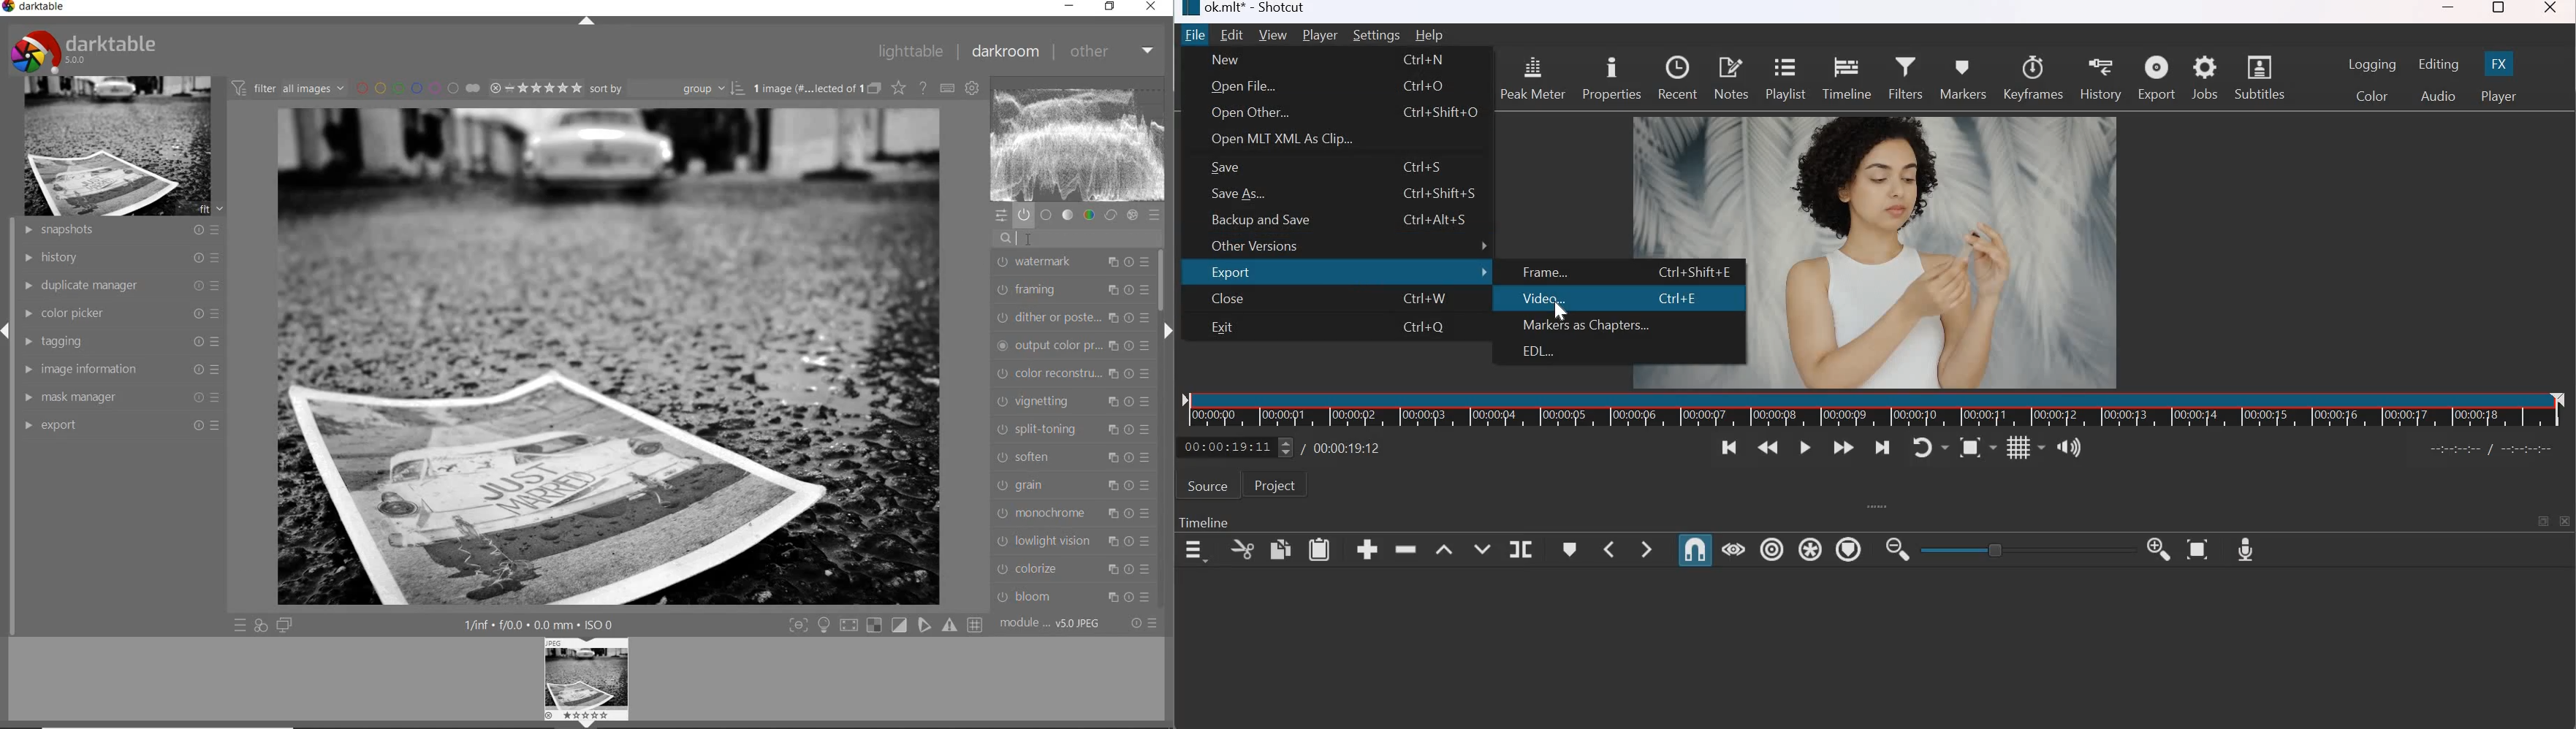 Image resolution: width=2576 pixels, height=756 pixels. What do you see at coordinates (1939, 242) in the screenshot?
I see `Canvas` at bounding box center [1939, 242].